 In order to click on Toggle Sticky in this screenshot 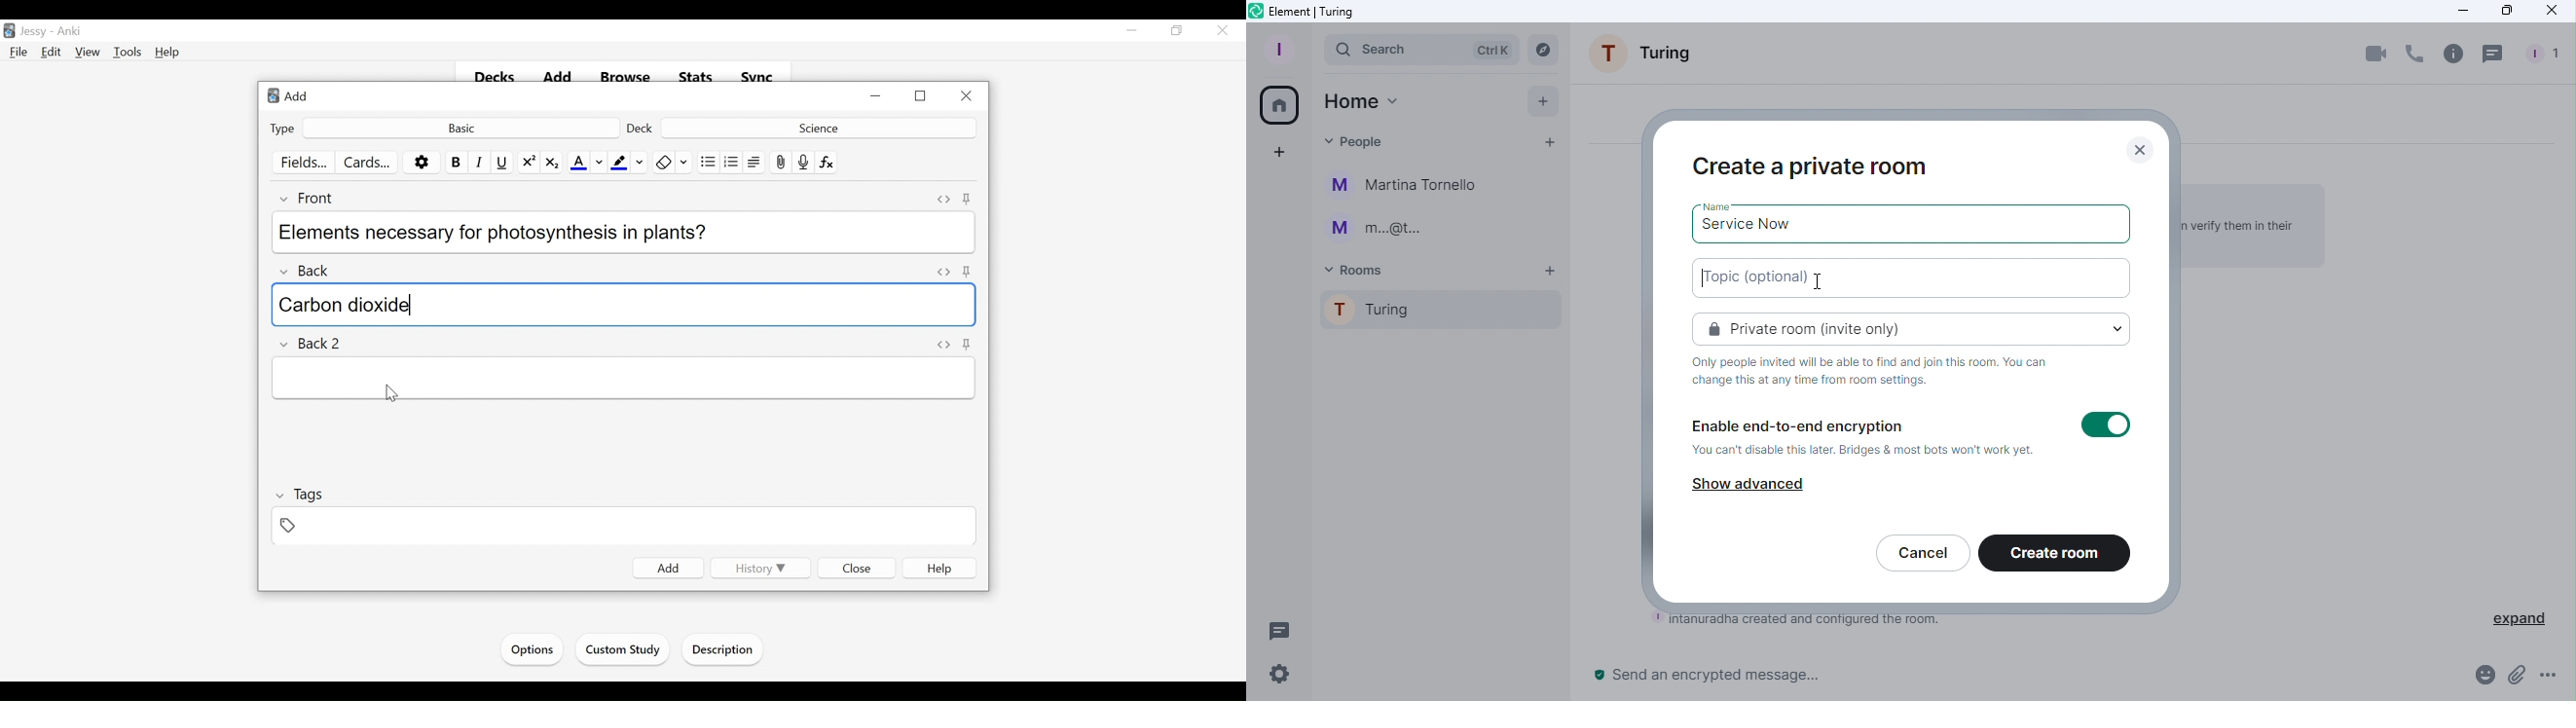, I will do `click(965, 272)`.